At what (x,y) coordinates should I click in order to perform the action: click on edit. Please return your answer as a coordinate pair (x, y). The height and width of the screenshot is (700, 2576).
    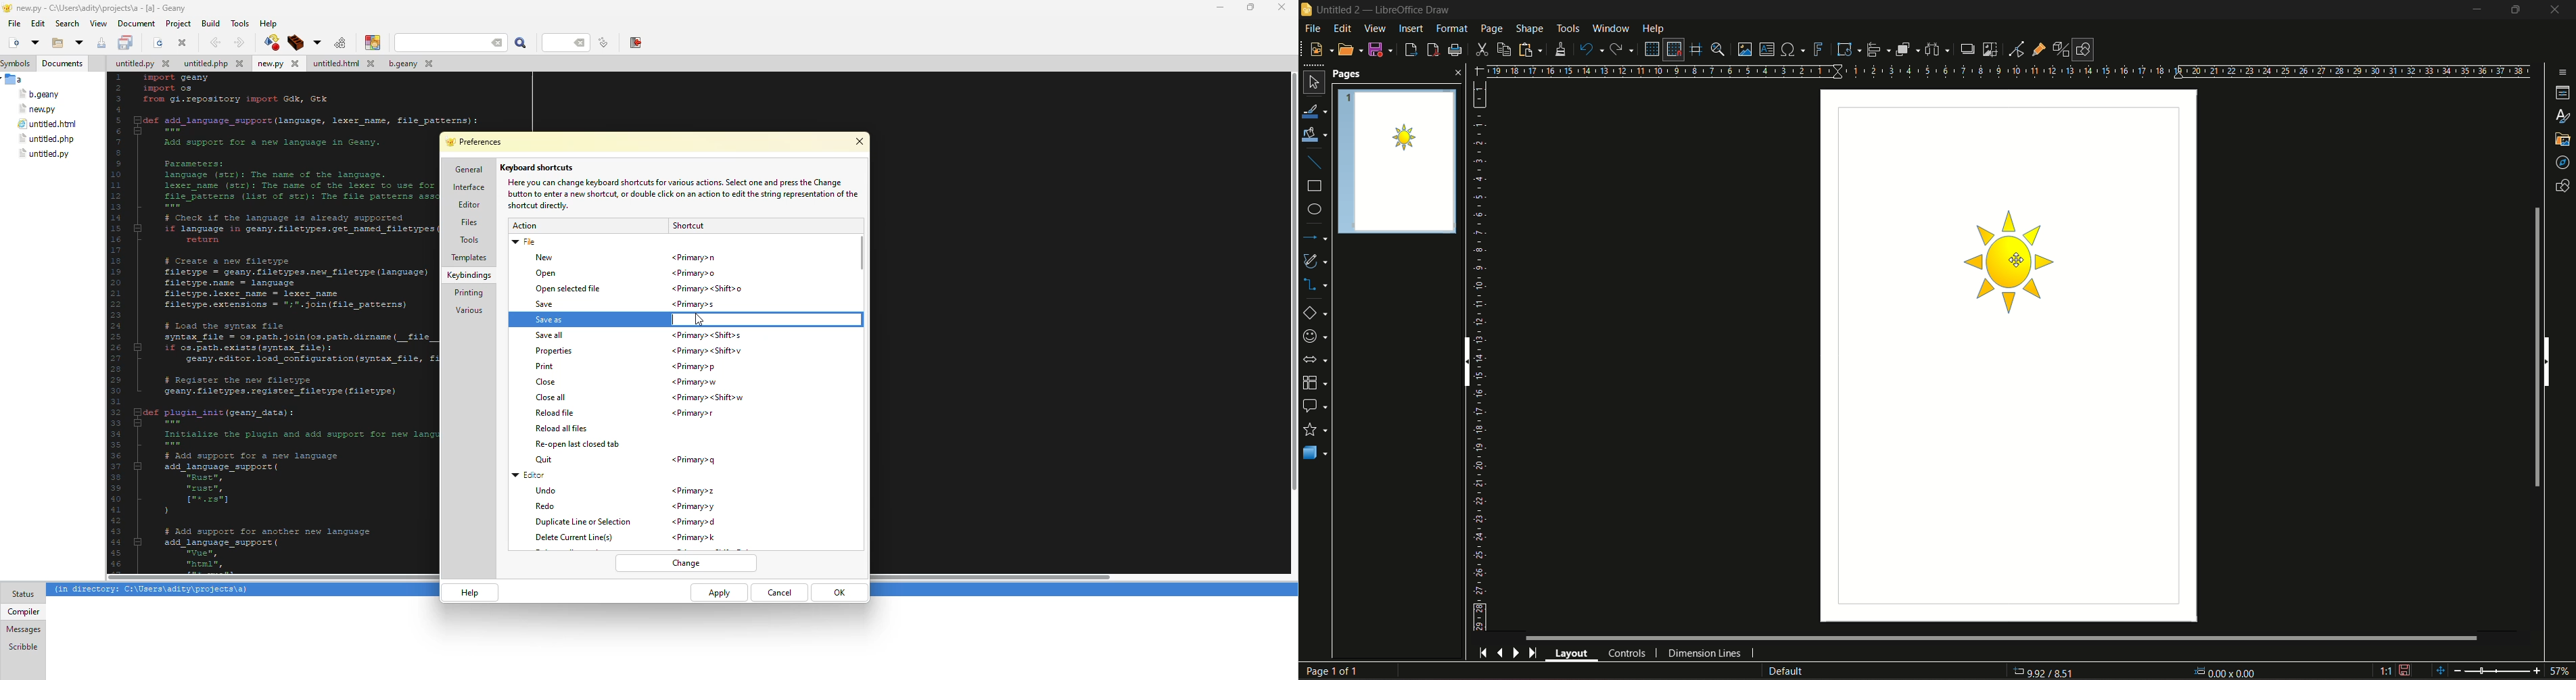
    Looking at the image, I should click on (1345, 29).